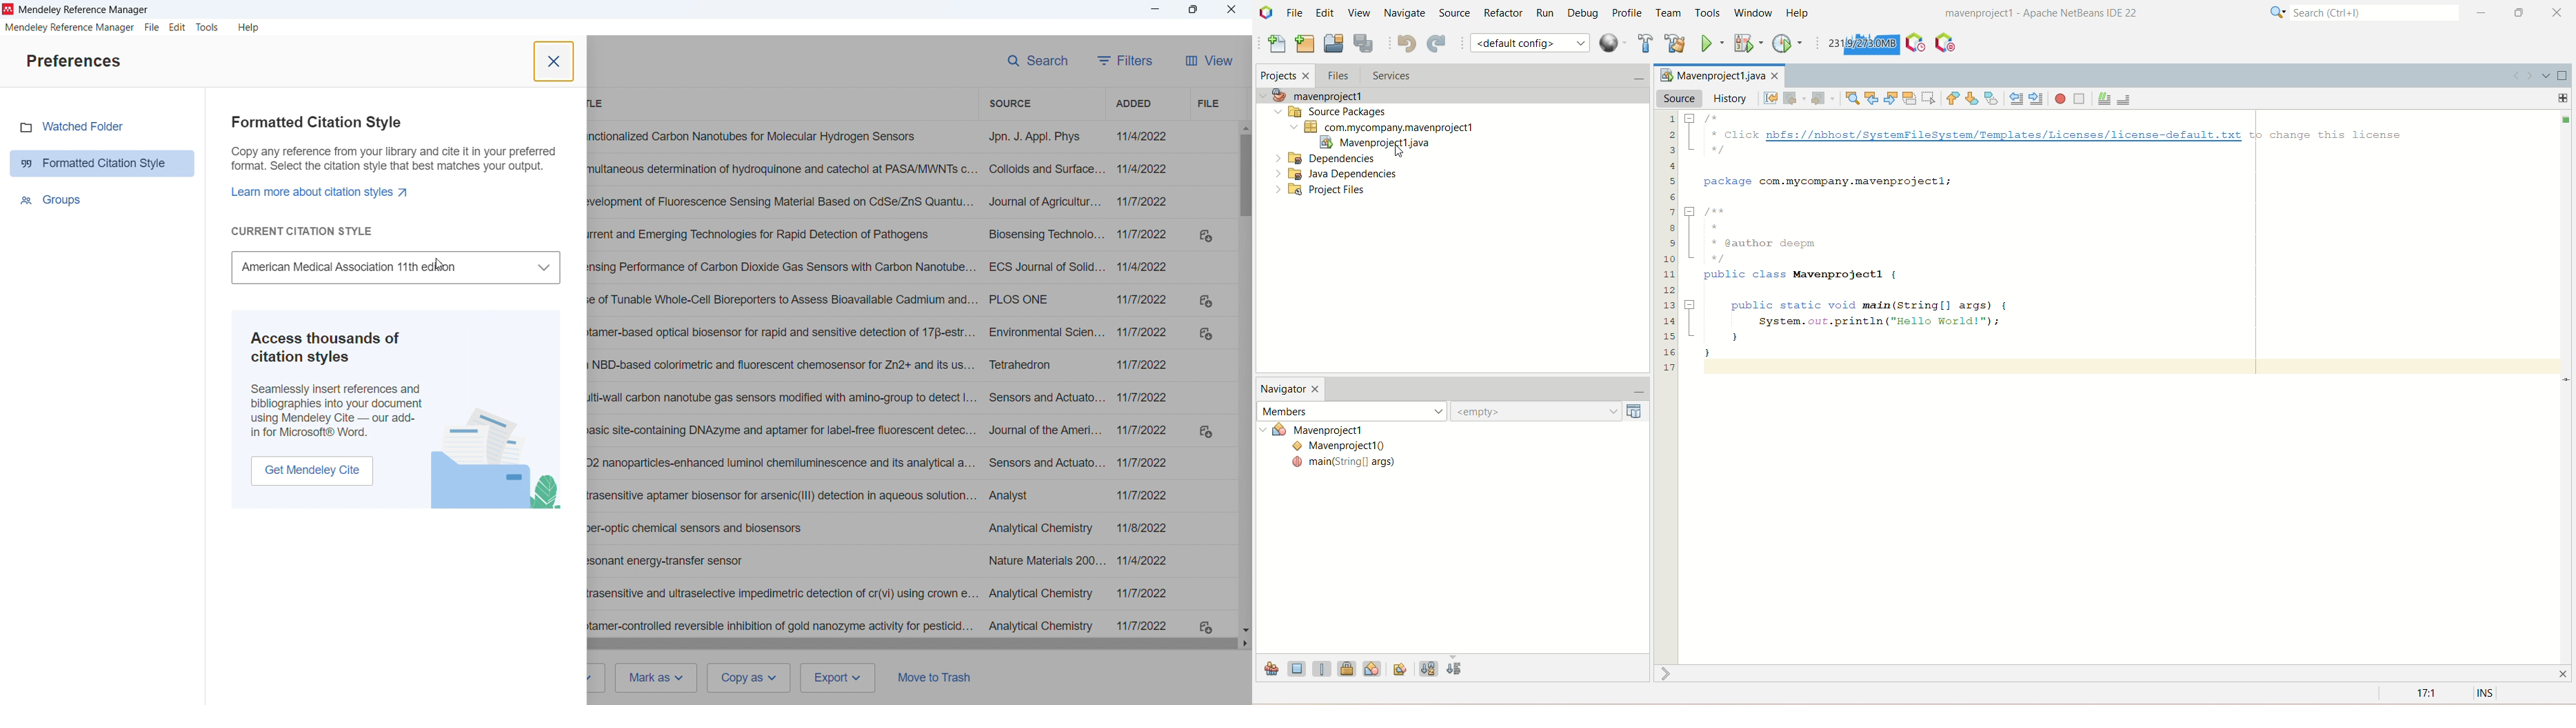 The width and height of the screenshot is (2576, 728). Describe the element at coordinates (1402, 152) in the screenshot. I see `cursor` at that location.